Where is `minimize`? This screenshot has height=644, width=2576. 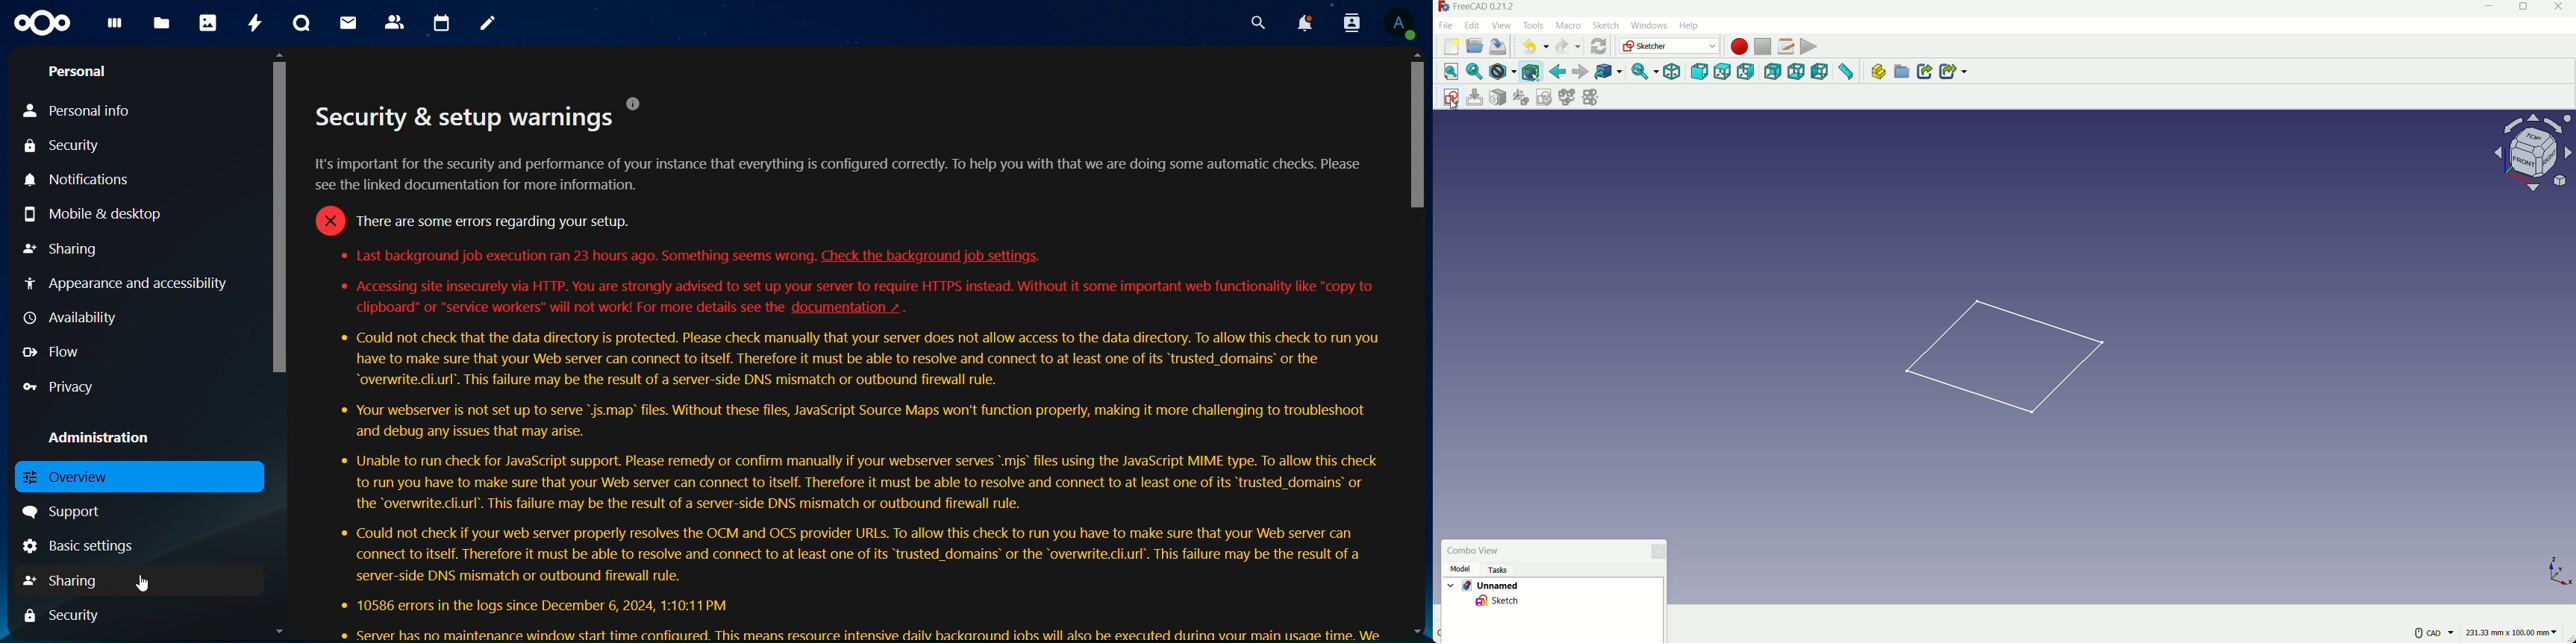 minimize is located at coordinates (2486, 9).